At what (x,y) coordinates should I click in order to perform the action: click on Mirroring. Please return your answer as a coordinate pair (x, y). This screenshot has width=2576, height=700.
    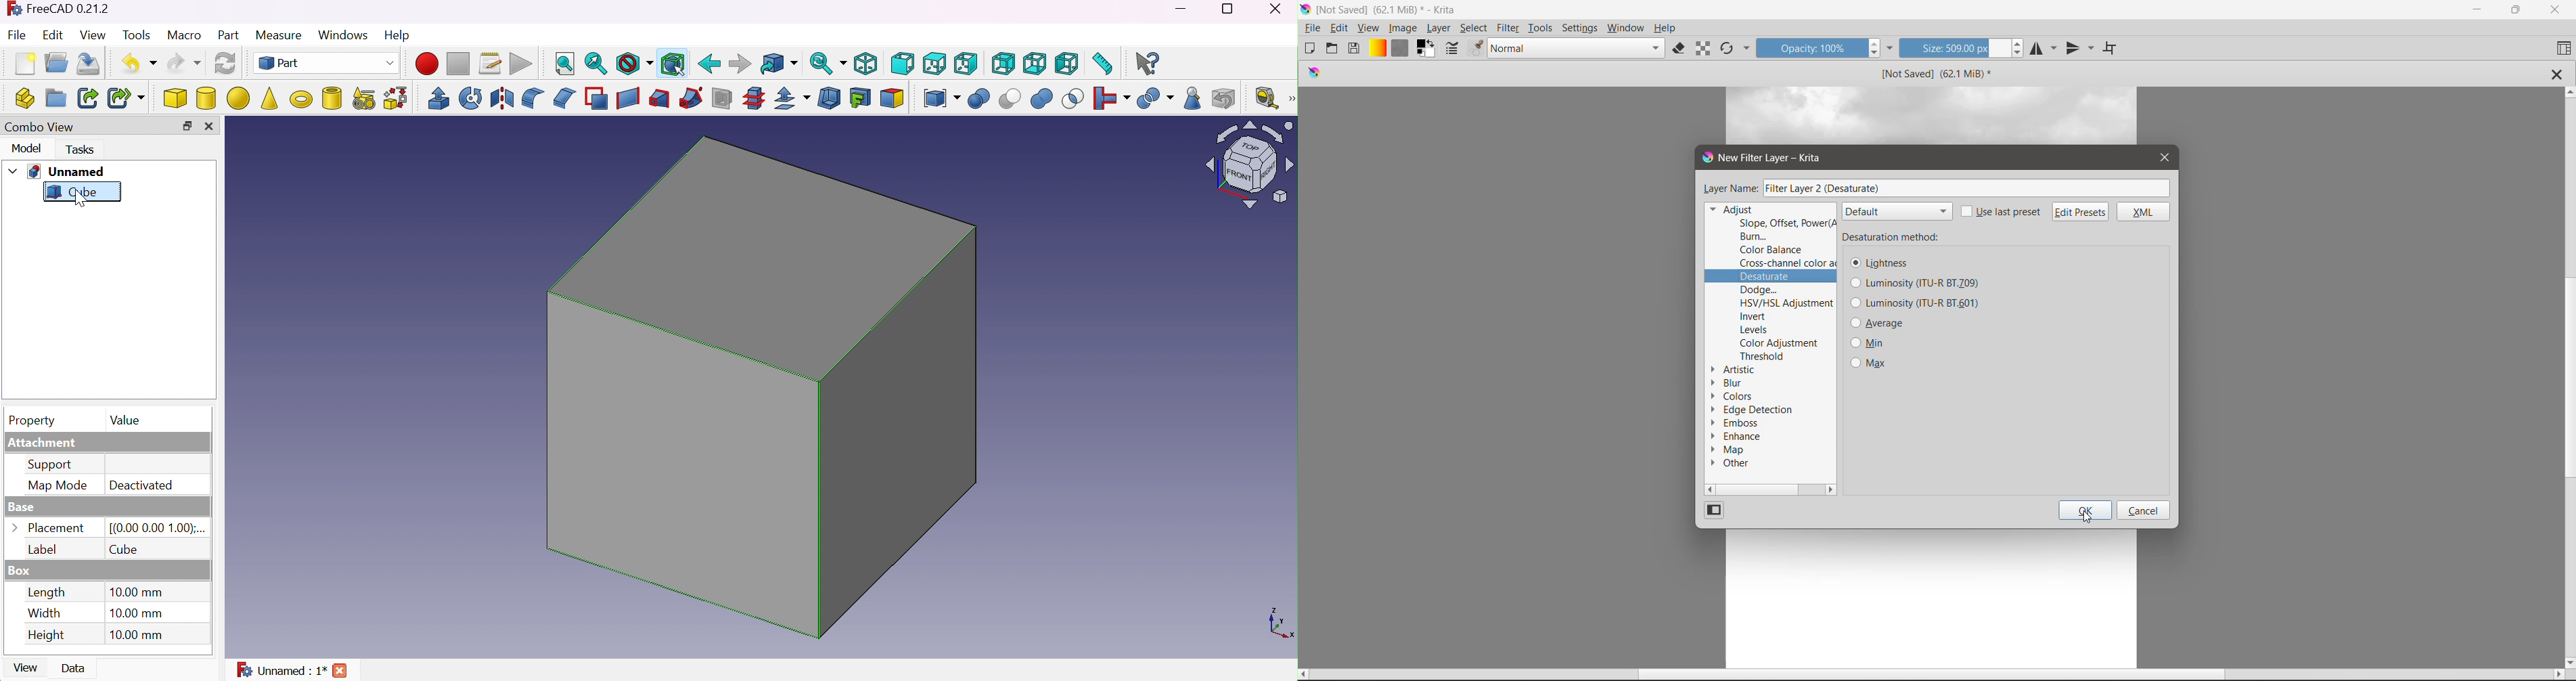
    Looking at the image, I should click on (503, 100).